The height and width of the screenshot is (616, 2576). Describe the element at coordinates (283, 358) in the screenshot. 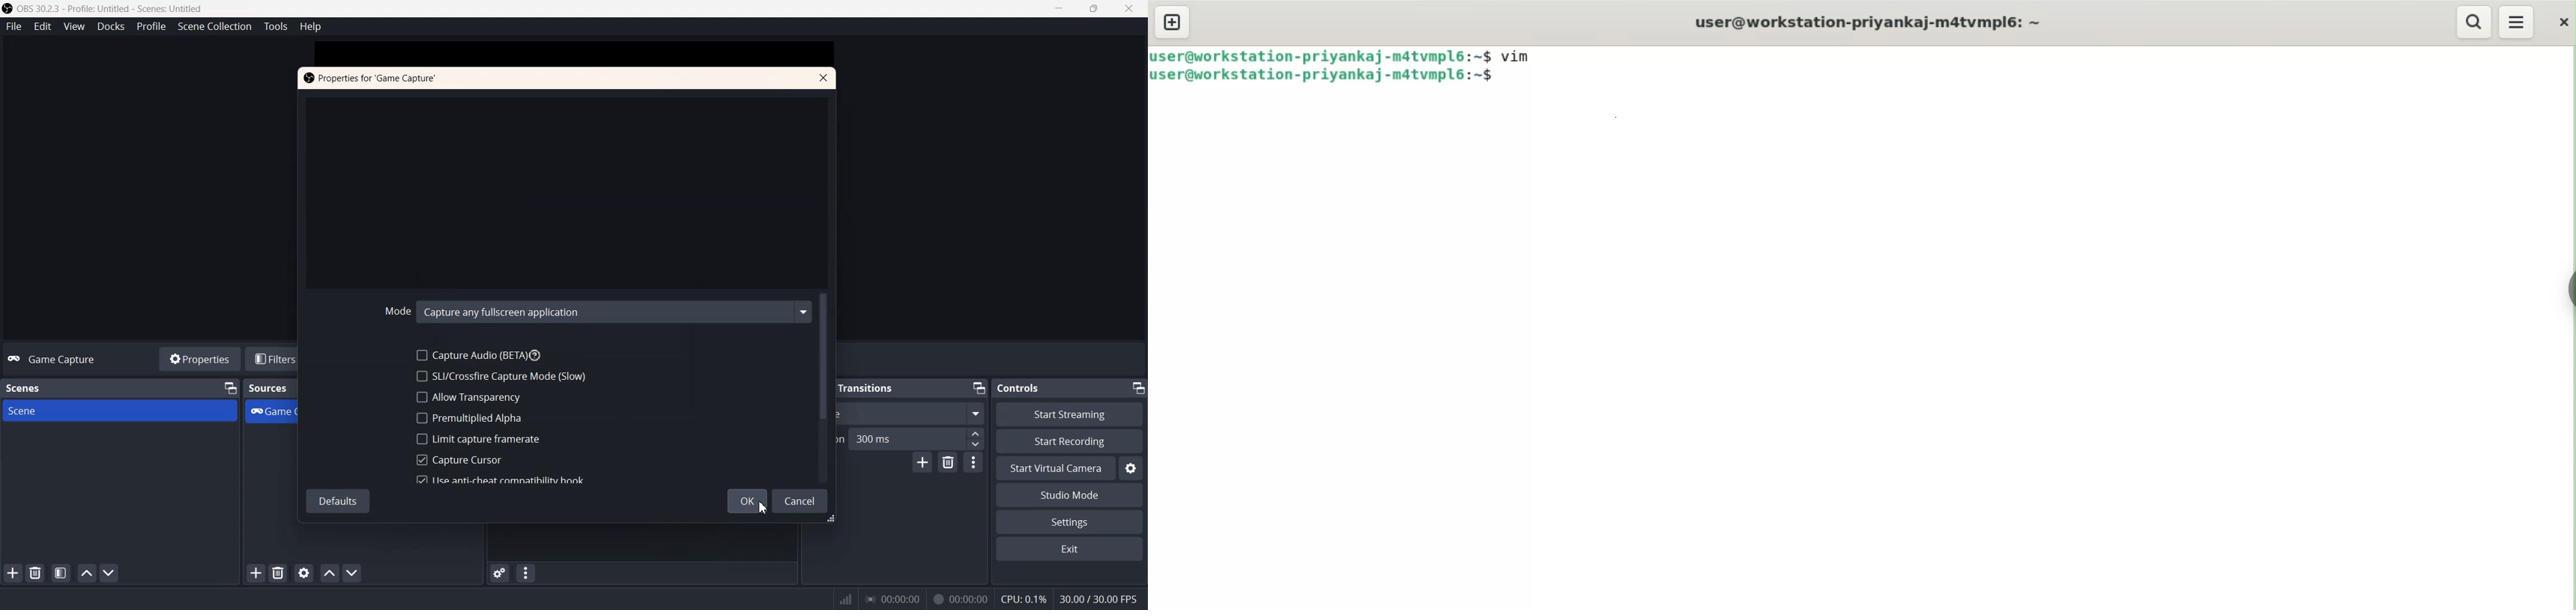

I see `Filters` at that location.